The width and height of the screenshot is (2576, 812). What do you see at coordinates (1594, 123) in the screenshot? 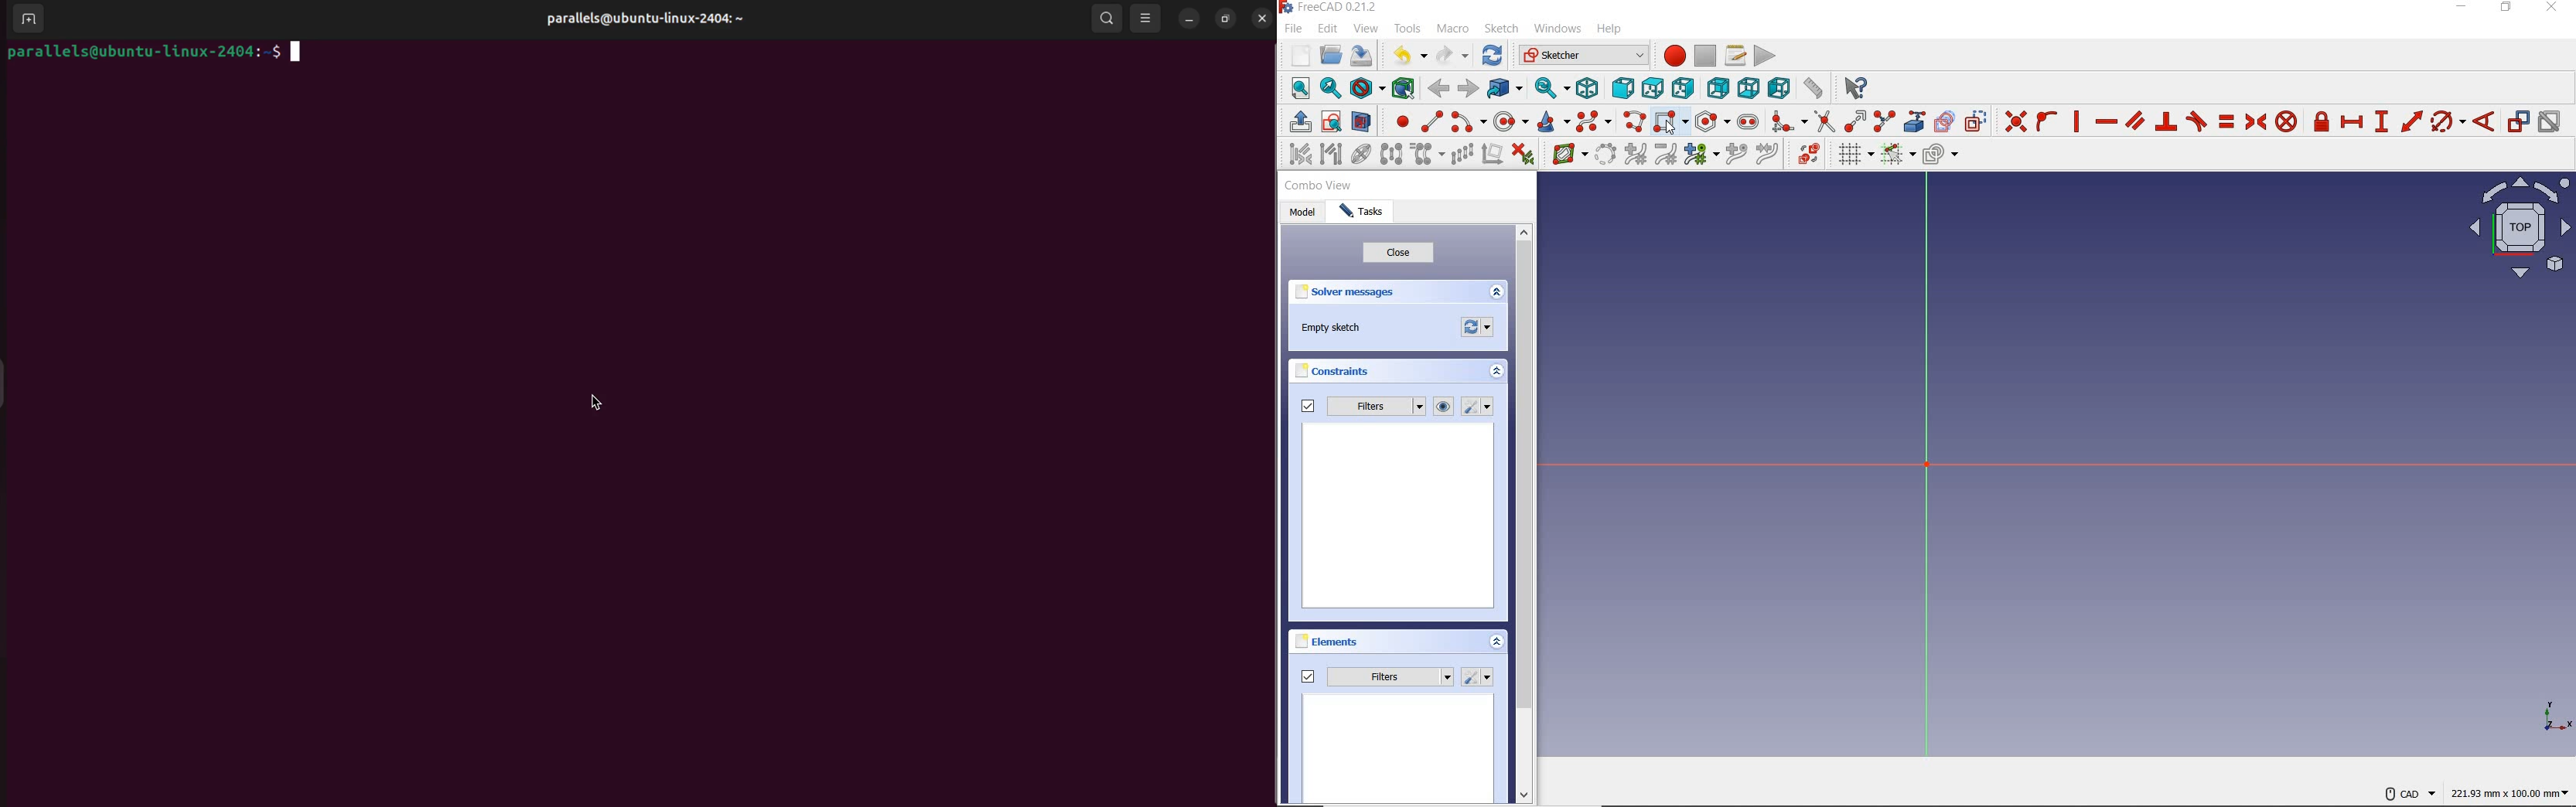
I see `create B-spline` at bounding box center [1594, 123].